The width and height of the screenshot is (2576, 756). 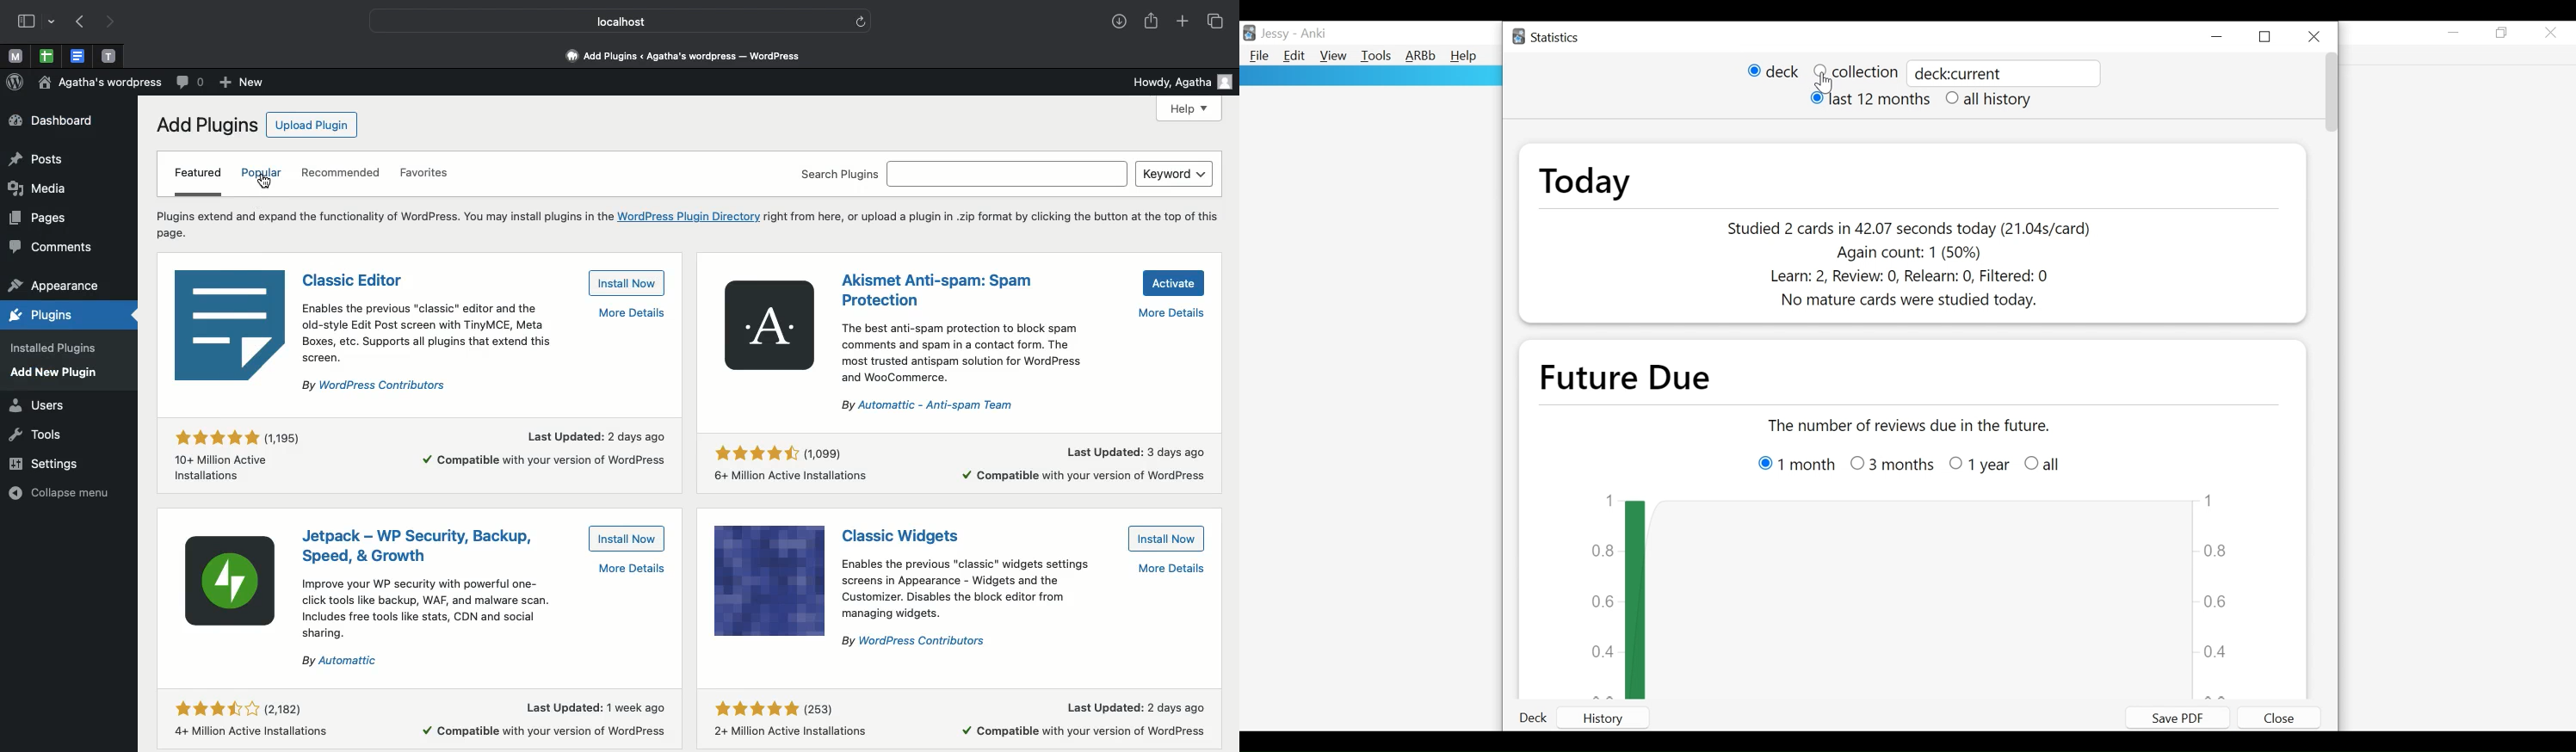 I want to click on Install now, so click(x=627, y=538).